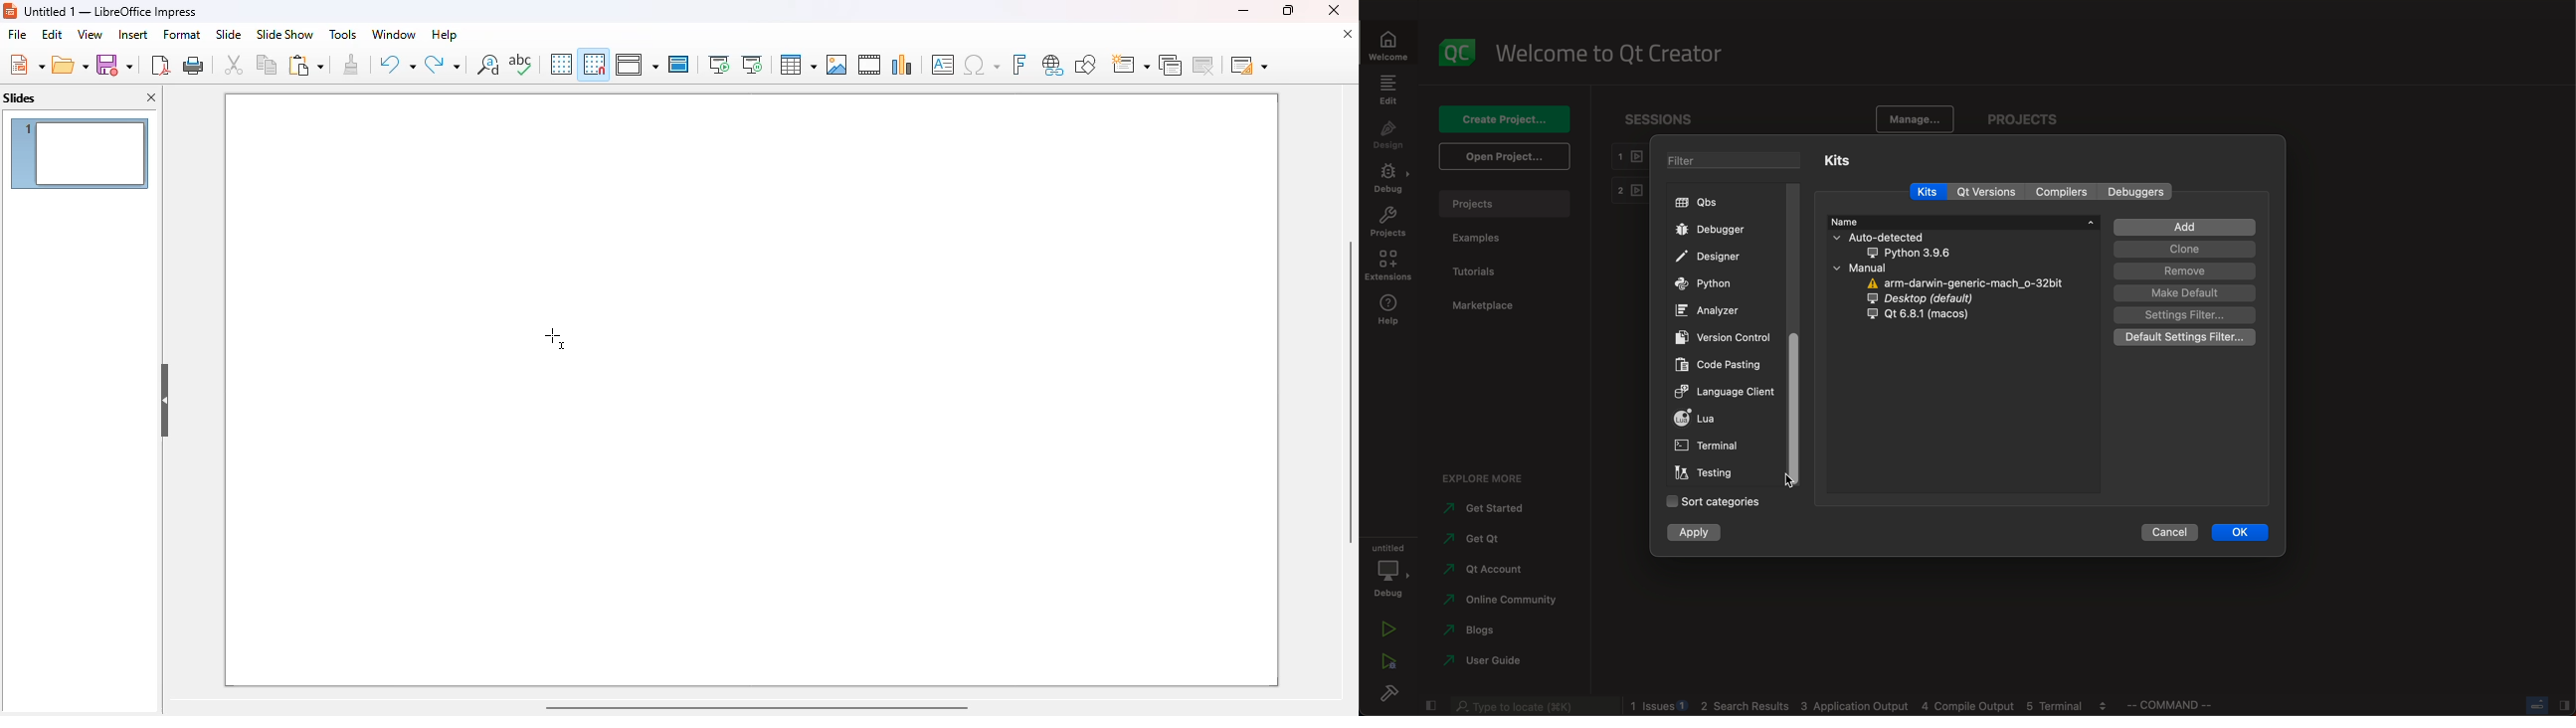 The image size is (2576, 728). Describe the element at coordinates (445, 34) in the screenshot. I see `help` at that location.